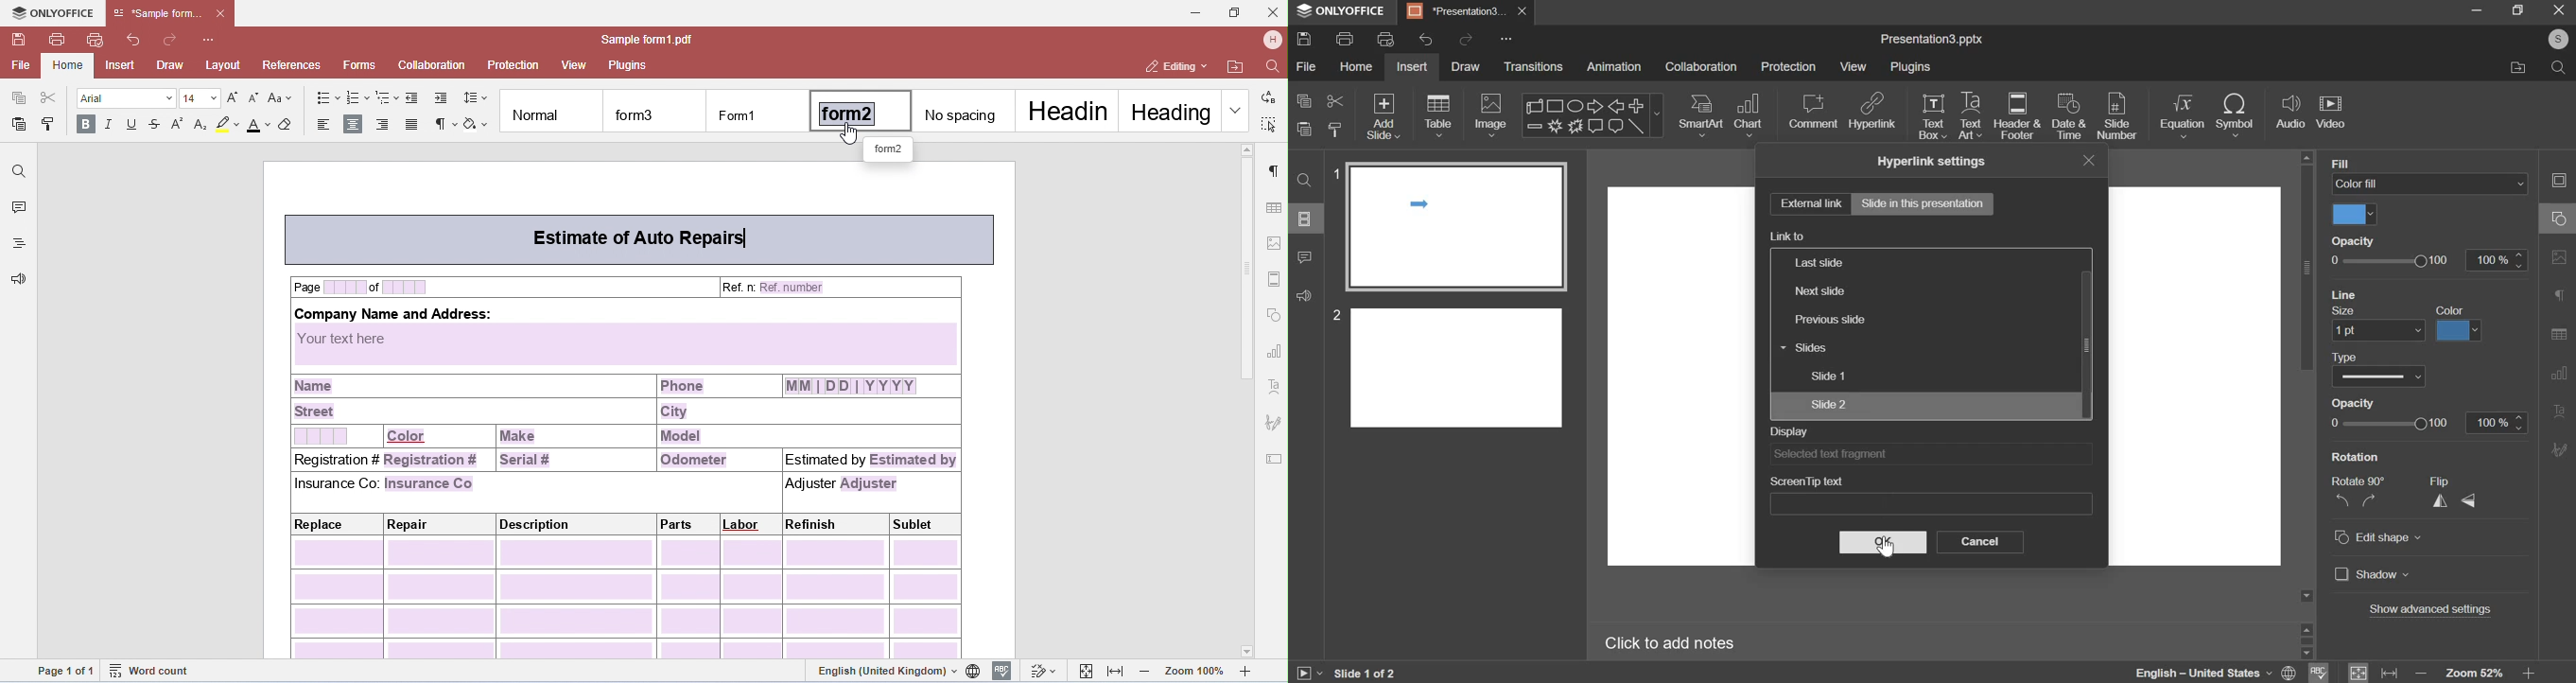  What do you see at coordinates (1927, 205) in the screenshot?
I see `Slide in this presentation` at bounding box center [1927, 205].